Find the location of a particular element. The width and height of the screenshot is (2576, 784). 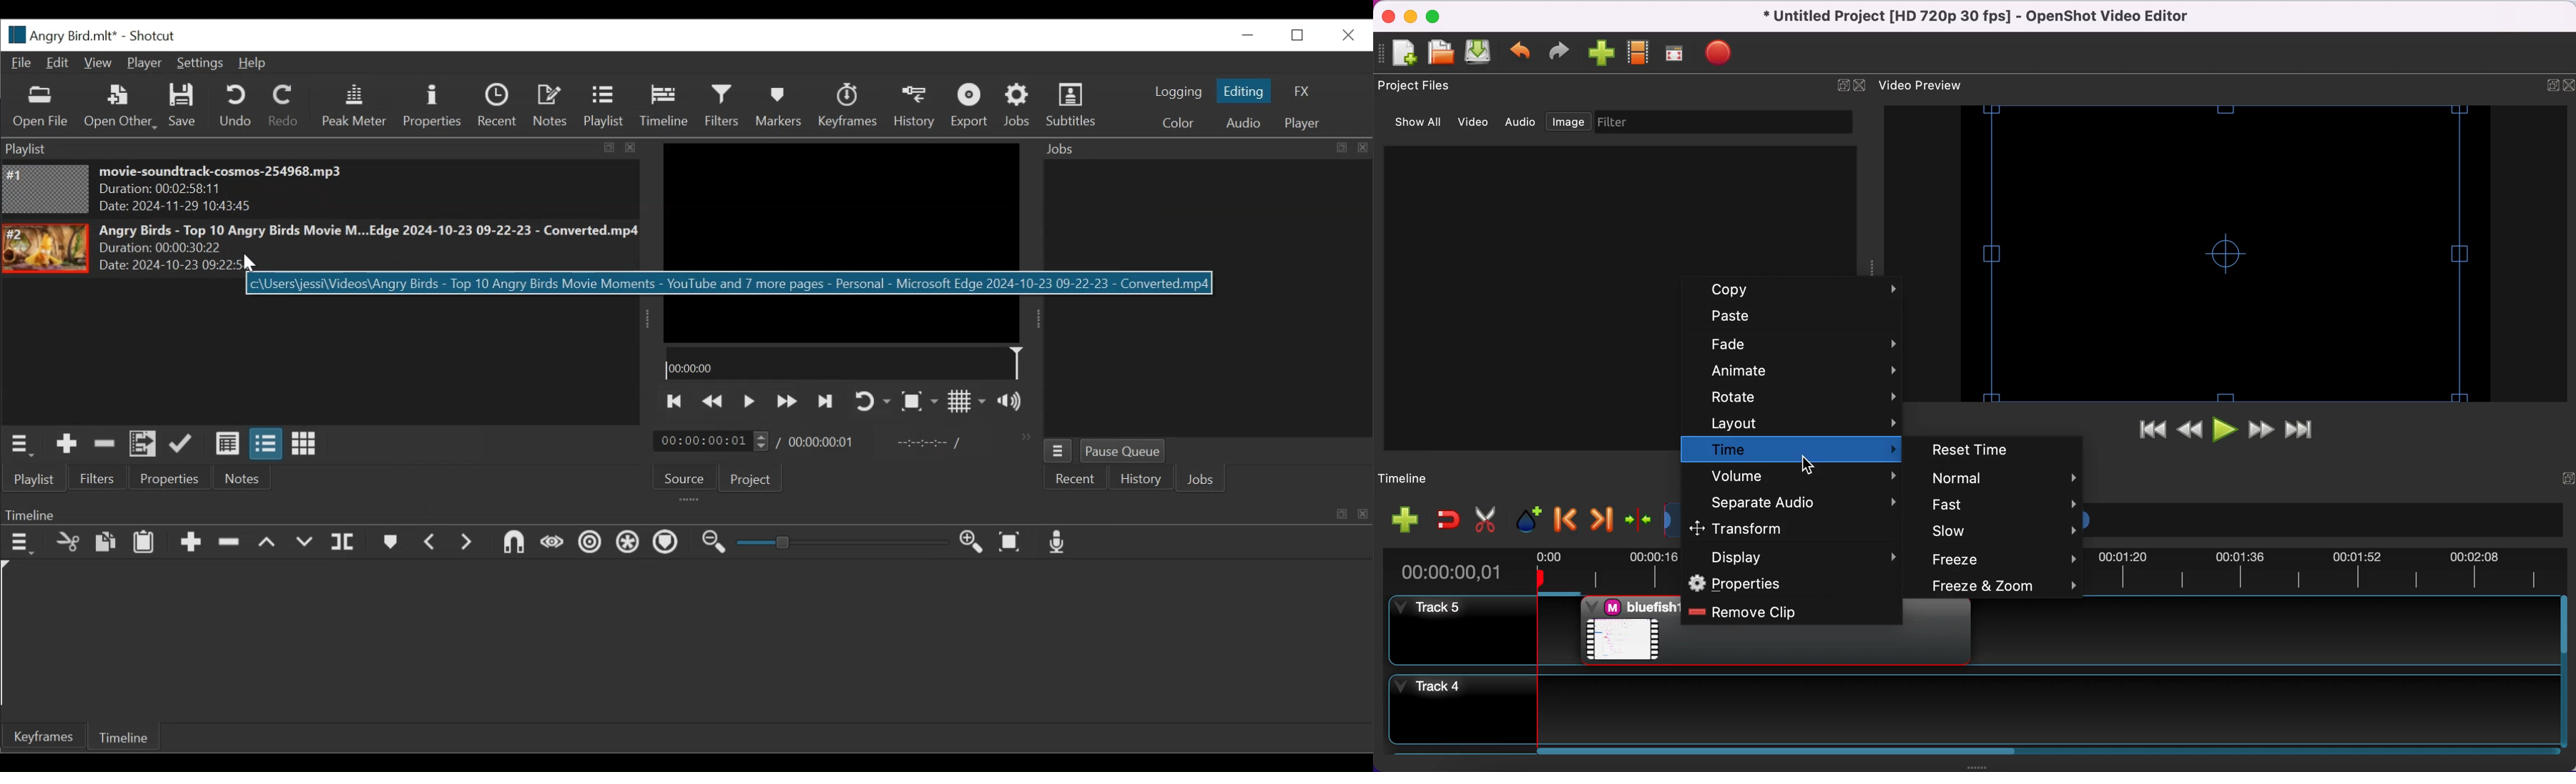

Play quickly backward is located at coordinates (714, 402).